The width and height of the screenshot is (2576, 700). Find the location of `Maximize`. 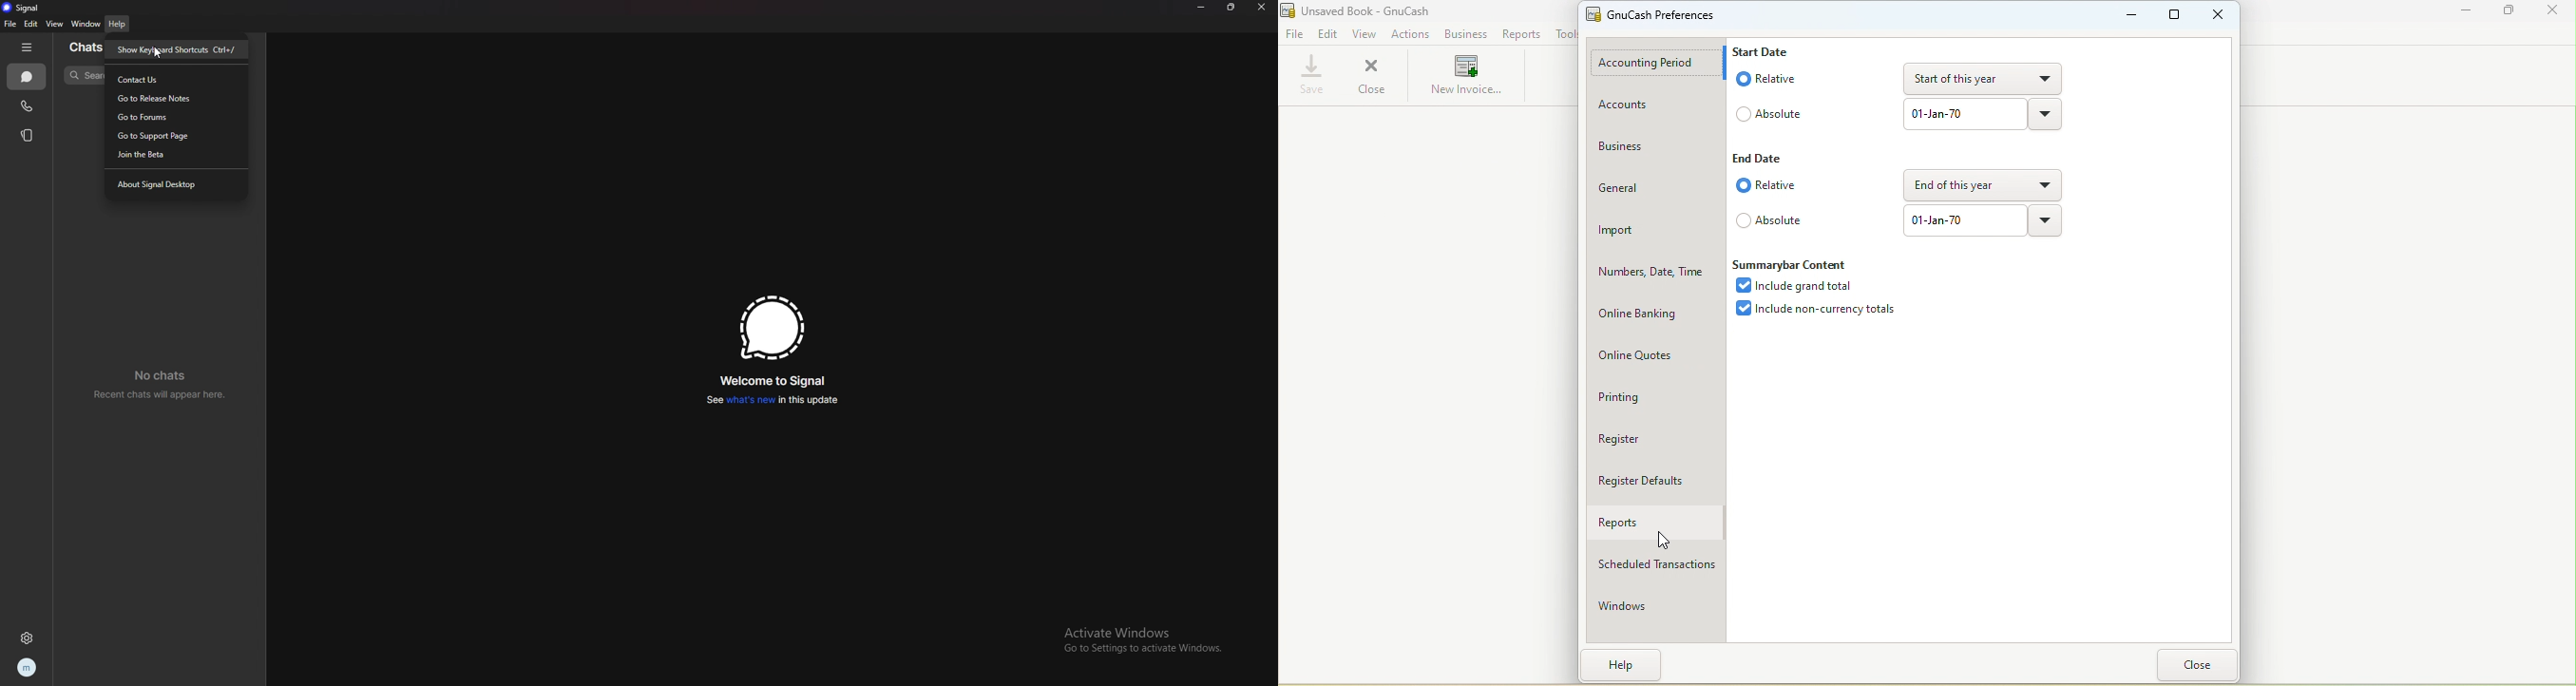

Maximize is located at coordinates (2178, 16).